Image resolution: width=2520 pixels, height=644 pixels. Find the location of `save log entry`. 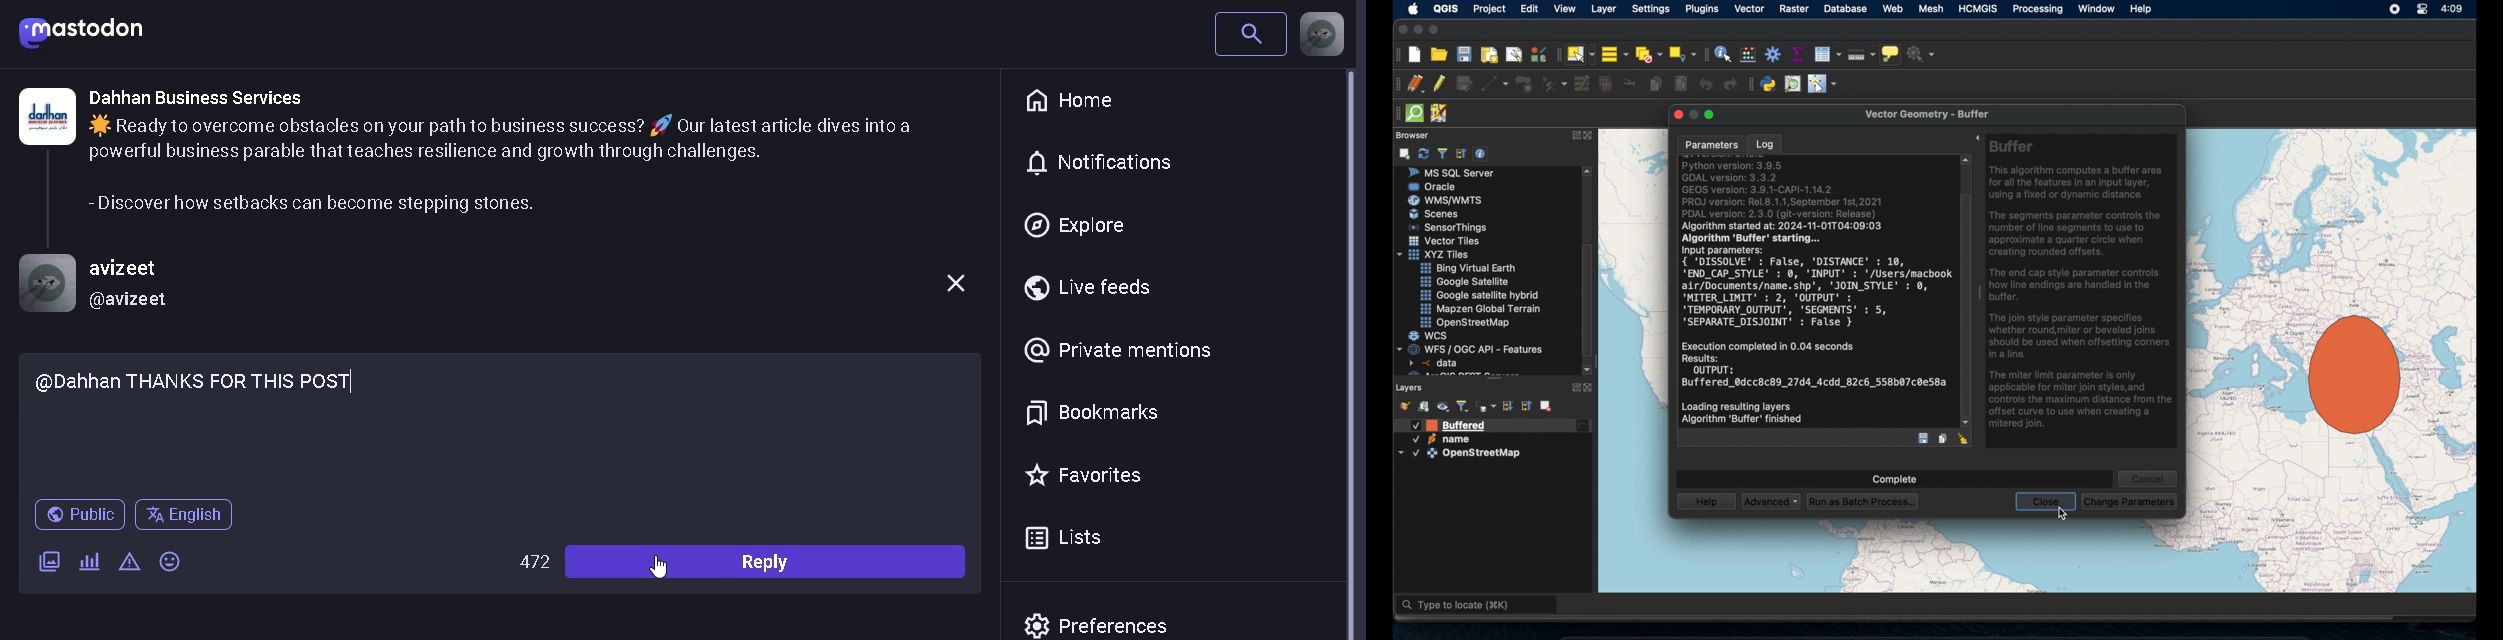

save log entry is located at coordinates (1924, 439).